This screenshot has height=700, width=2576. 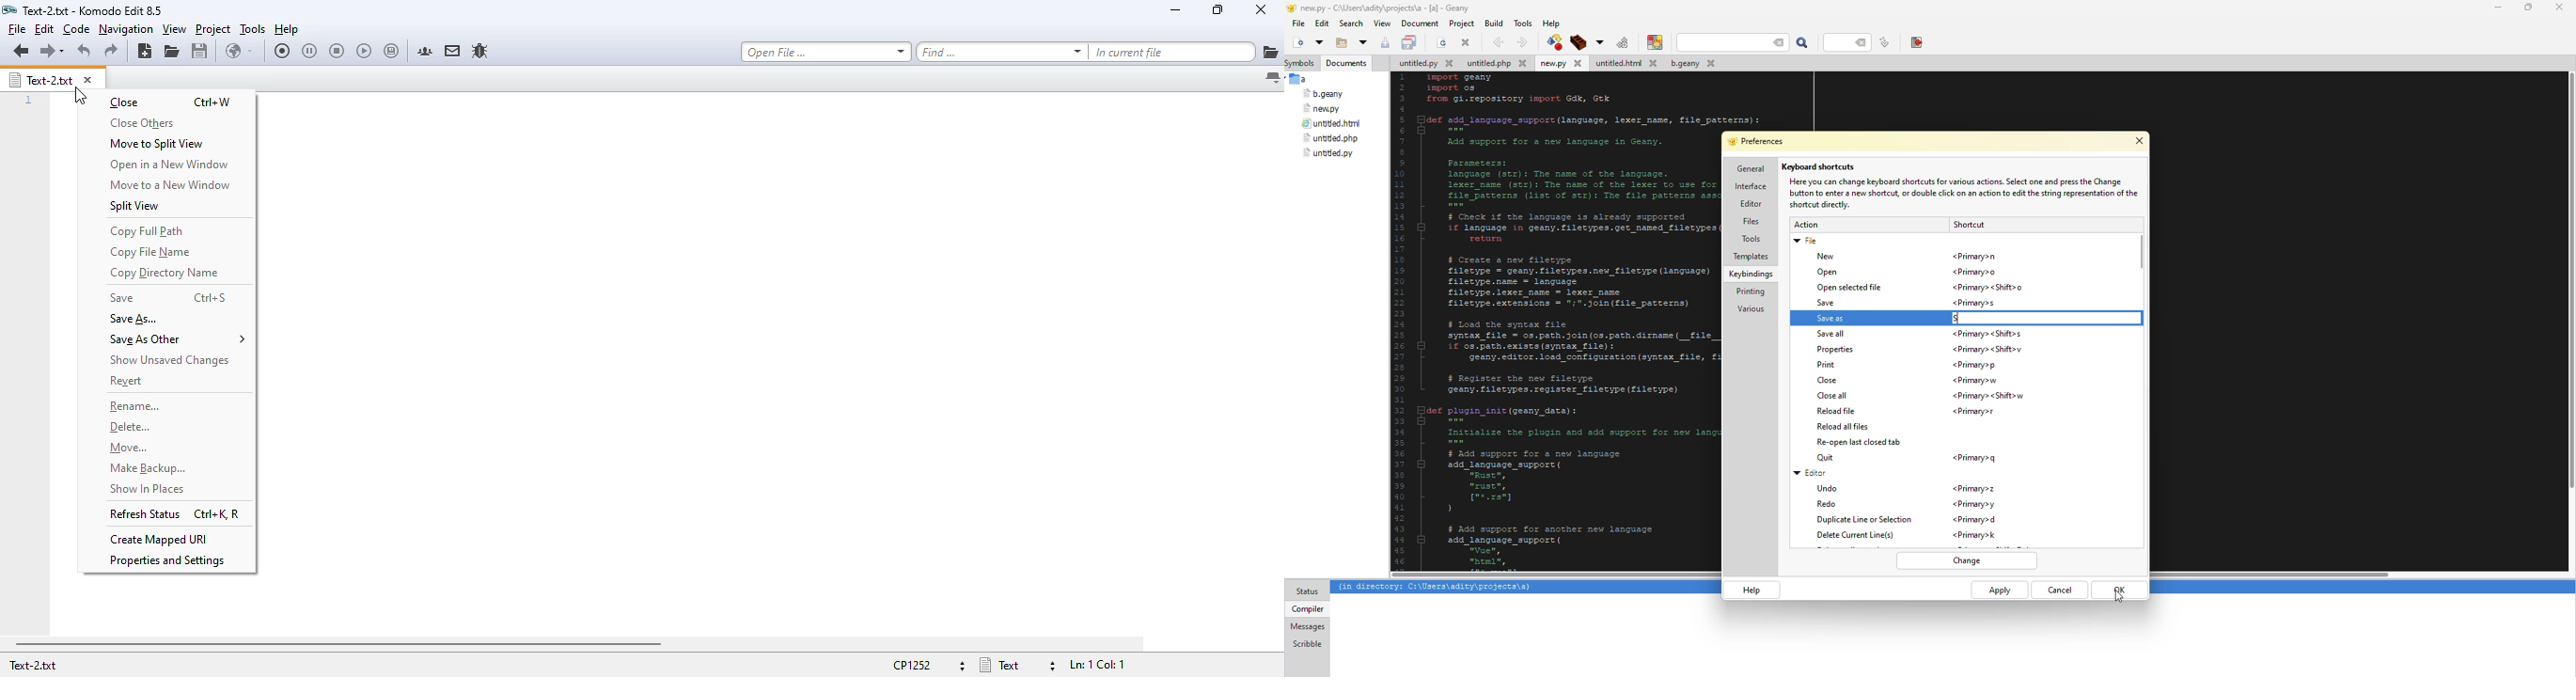 I want to click on print, so click(x=1825, y=365).